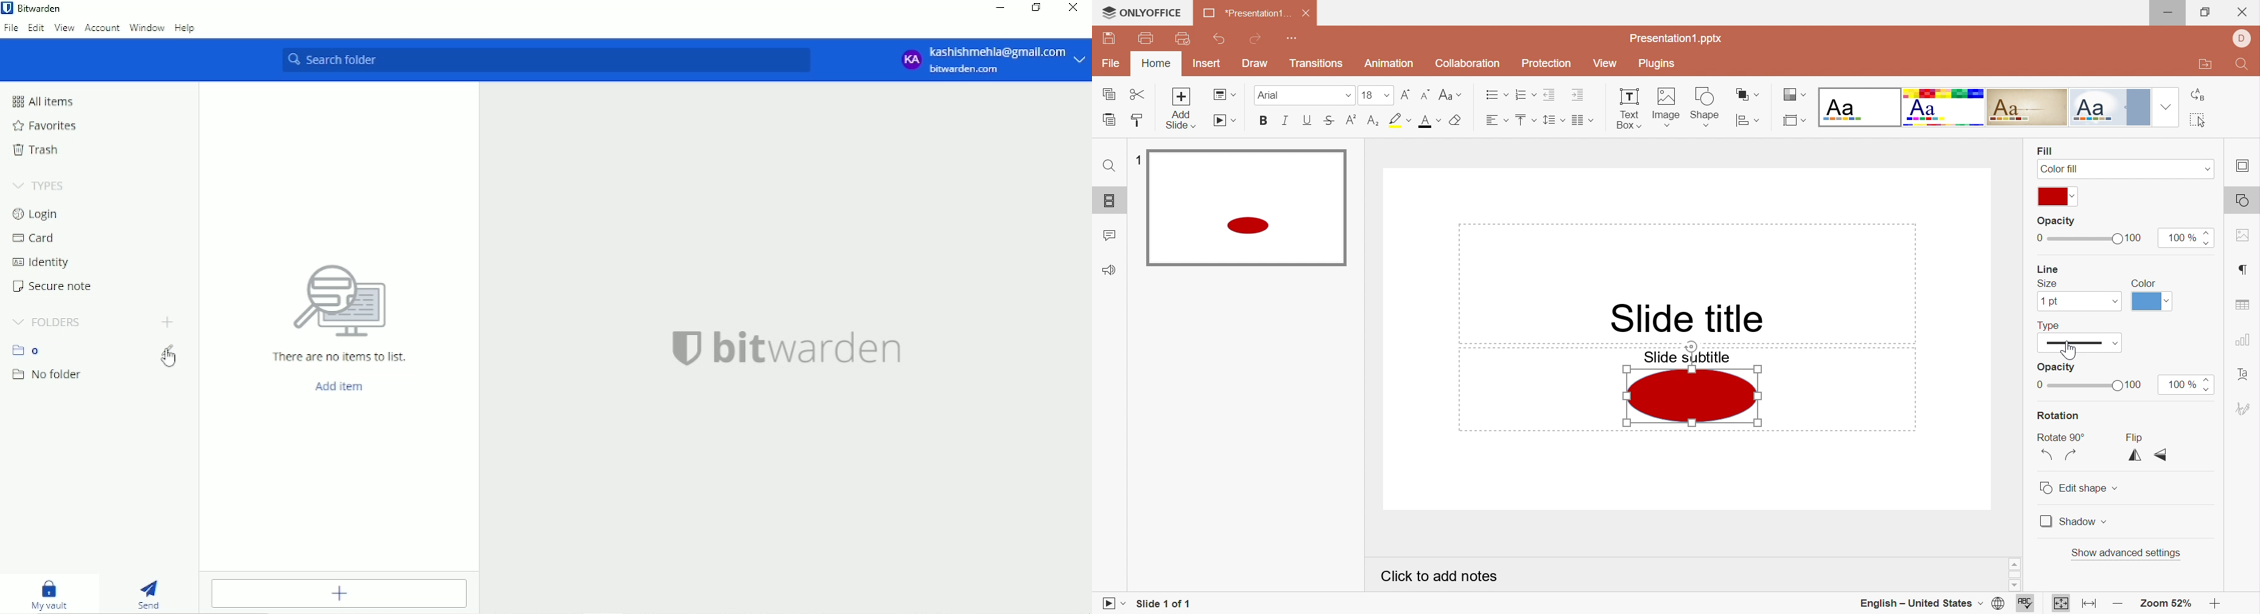  Describe the element at coordinates (2048, 284) in the screenshot. I see `Size` at that location.